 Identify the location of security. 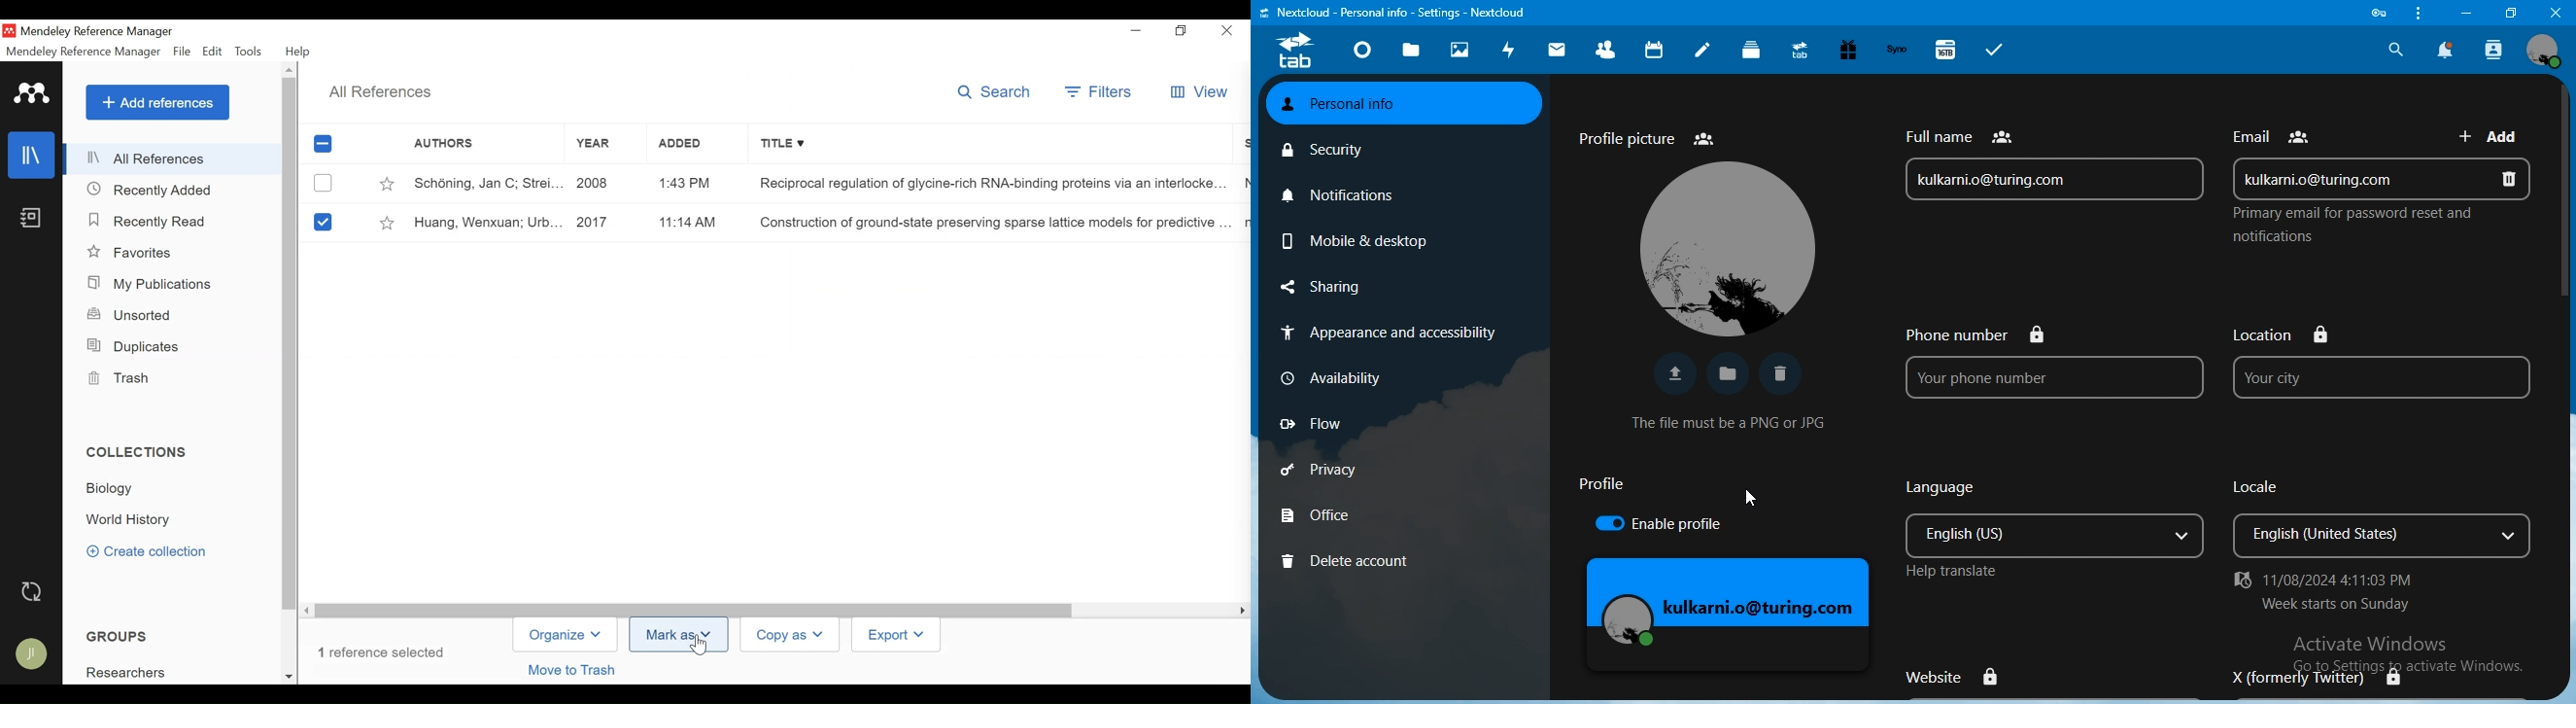
(1324, 151).